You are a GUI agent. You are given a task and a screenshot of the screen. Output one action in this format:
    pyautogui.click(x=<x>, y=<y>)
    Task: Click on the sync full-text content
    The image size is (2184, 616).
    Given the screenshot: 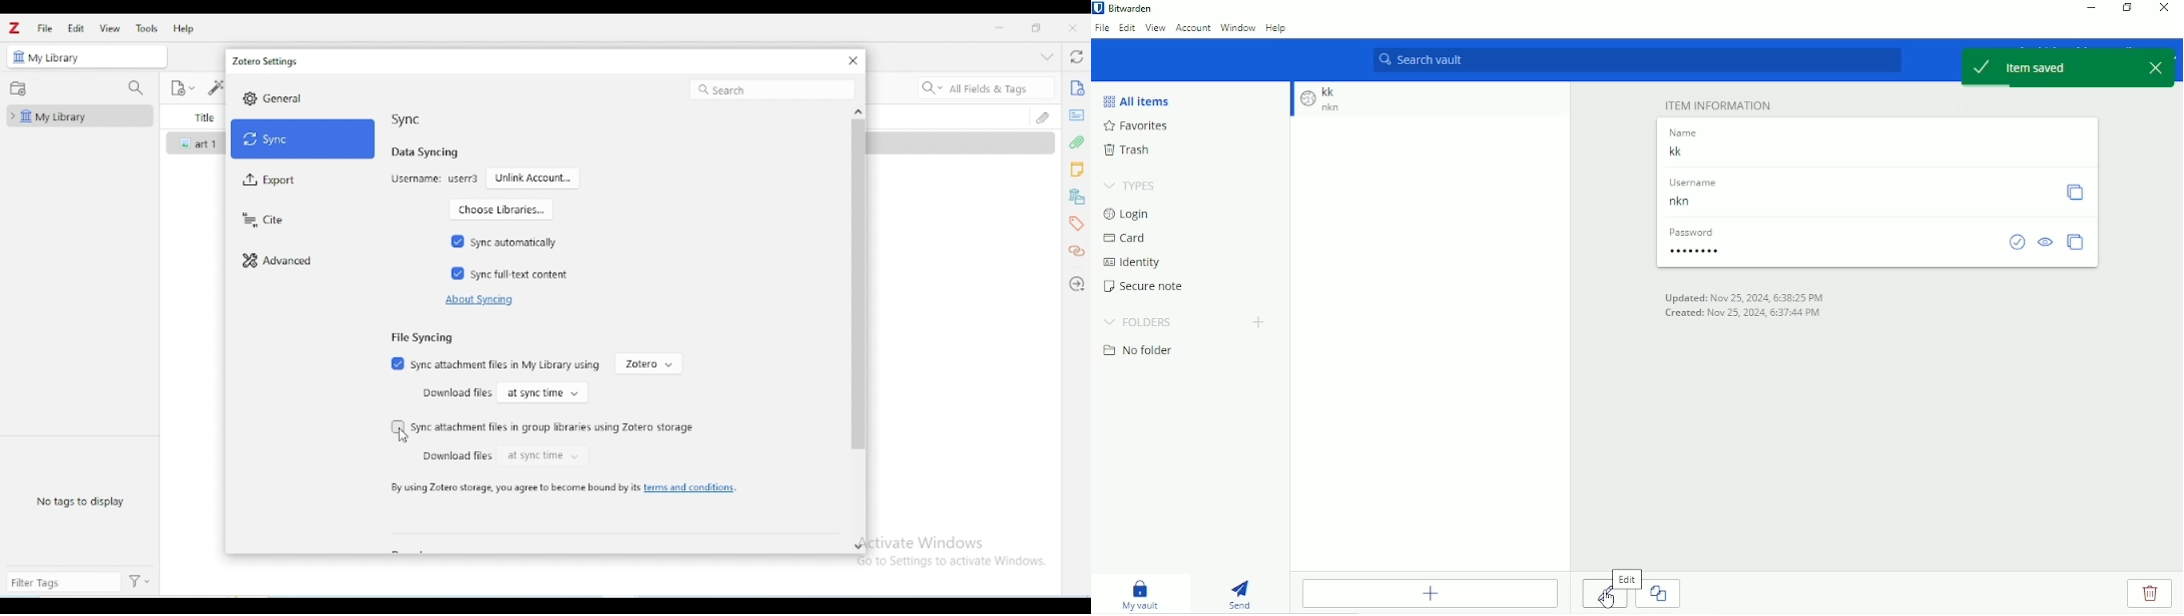 What is the action you would take?
    pyautogui.click(x=522, y=275)
    